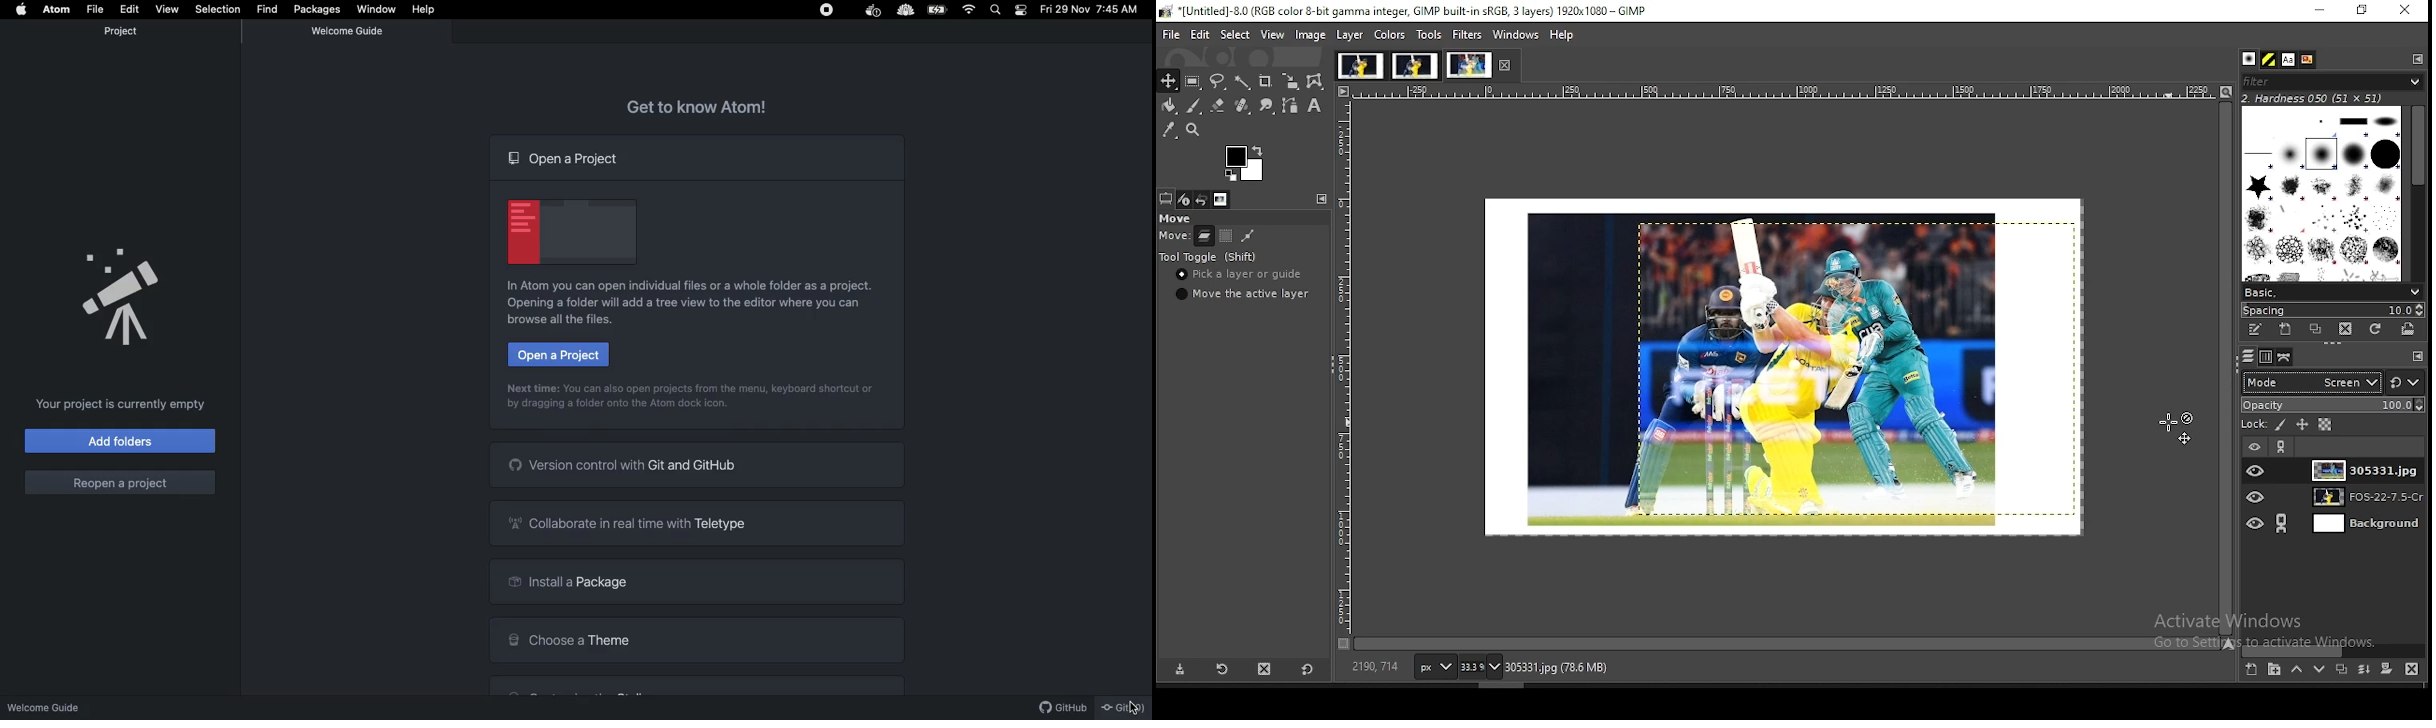  I want to click on view, so click(1273, 36).